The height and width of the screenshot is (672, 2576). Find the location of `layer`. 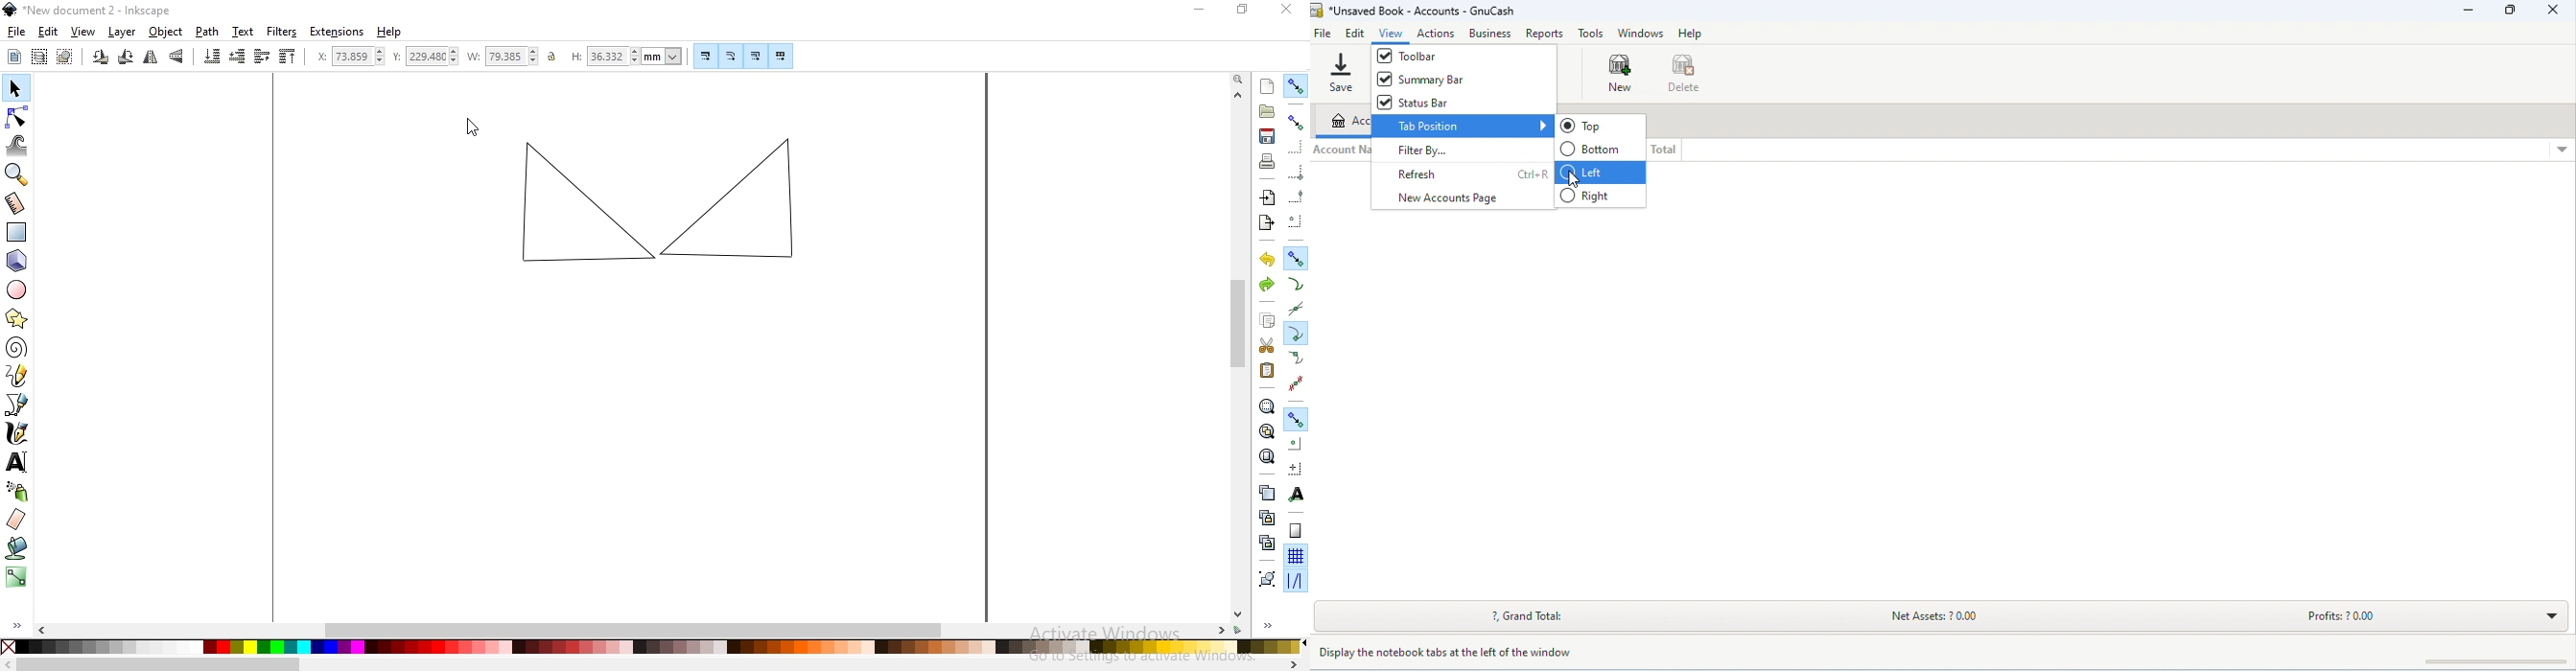

layer is located at coordinates (123, 32).